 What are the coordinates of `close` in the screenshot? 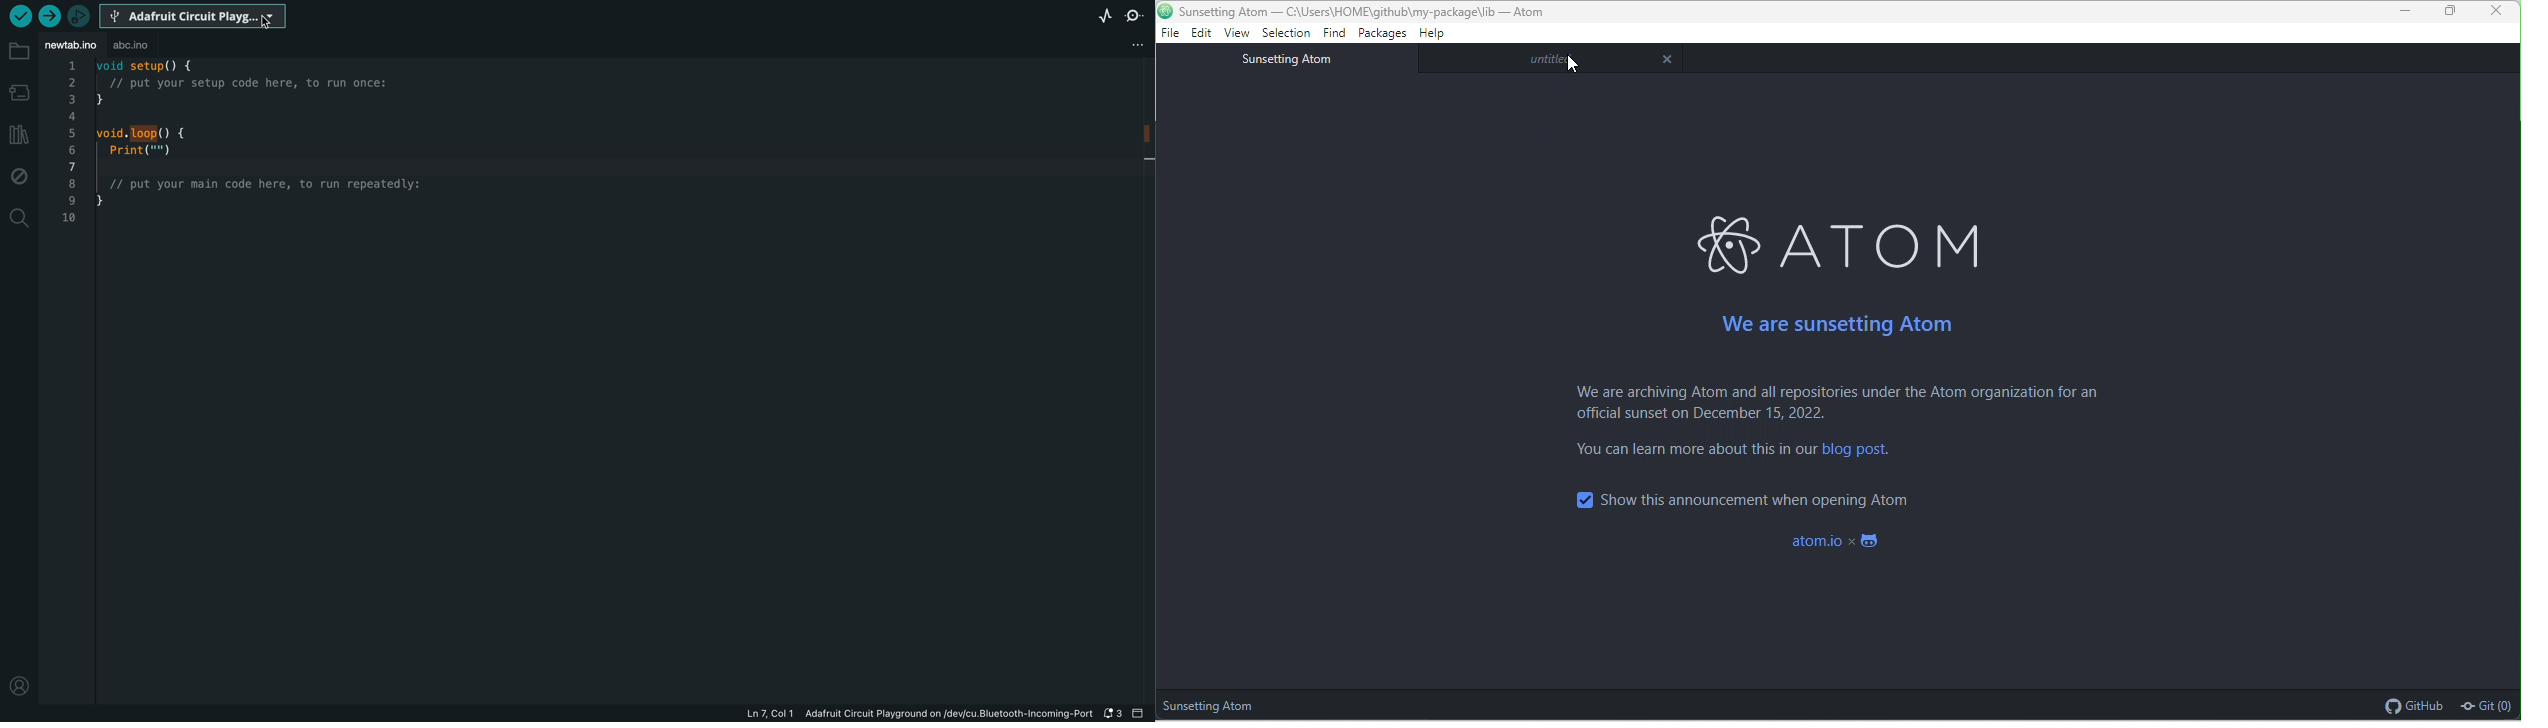 It's located at (2496, 16).